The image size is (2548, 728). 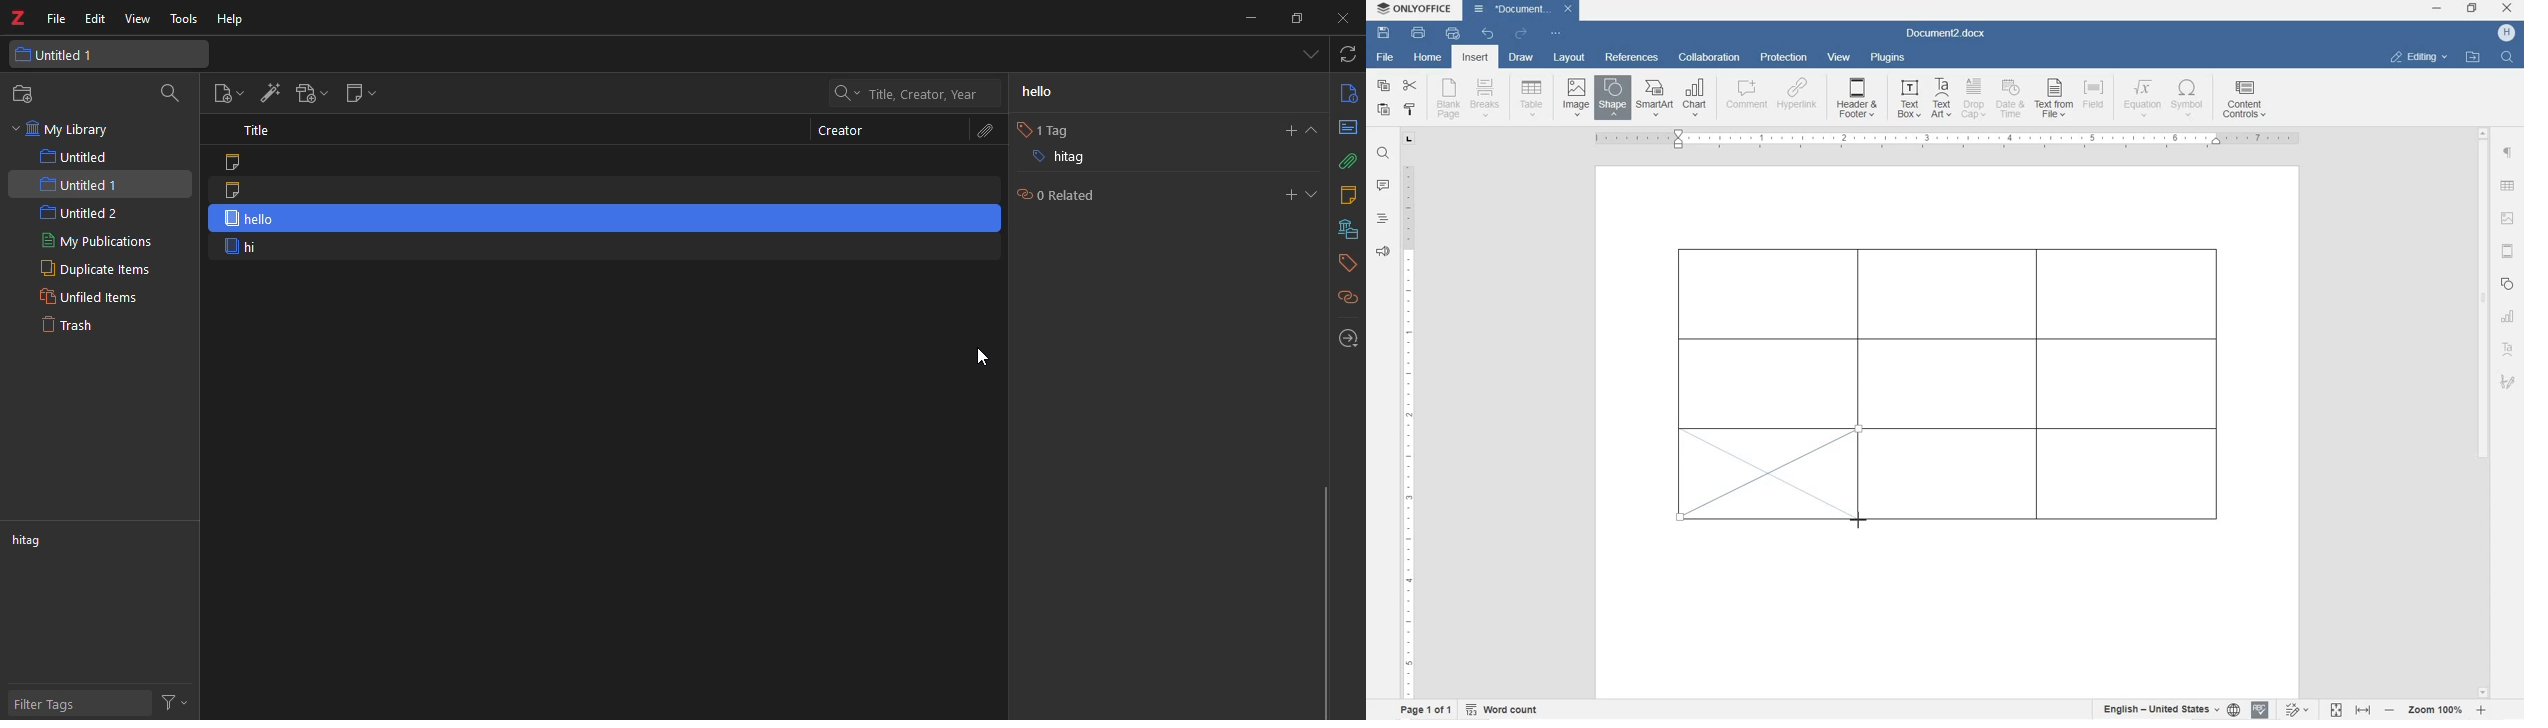 I want to click on find, so click(x=1384, y=154).